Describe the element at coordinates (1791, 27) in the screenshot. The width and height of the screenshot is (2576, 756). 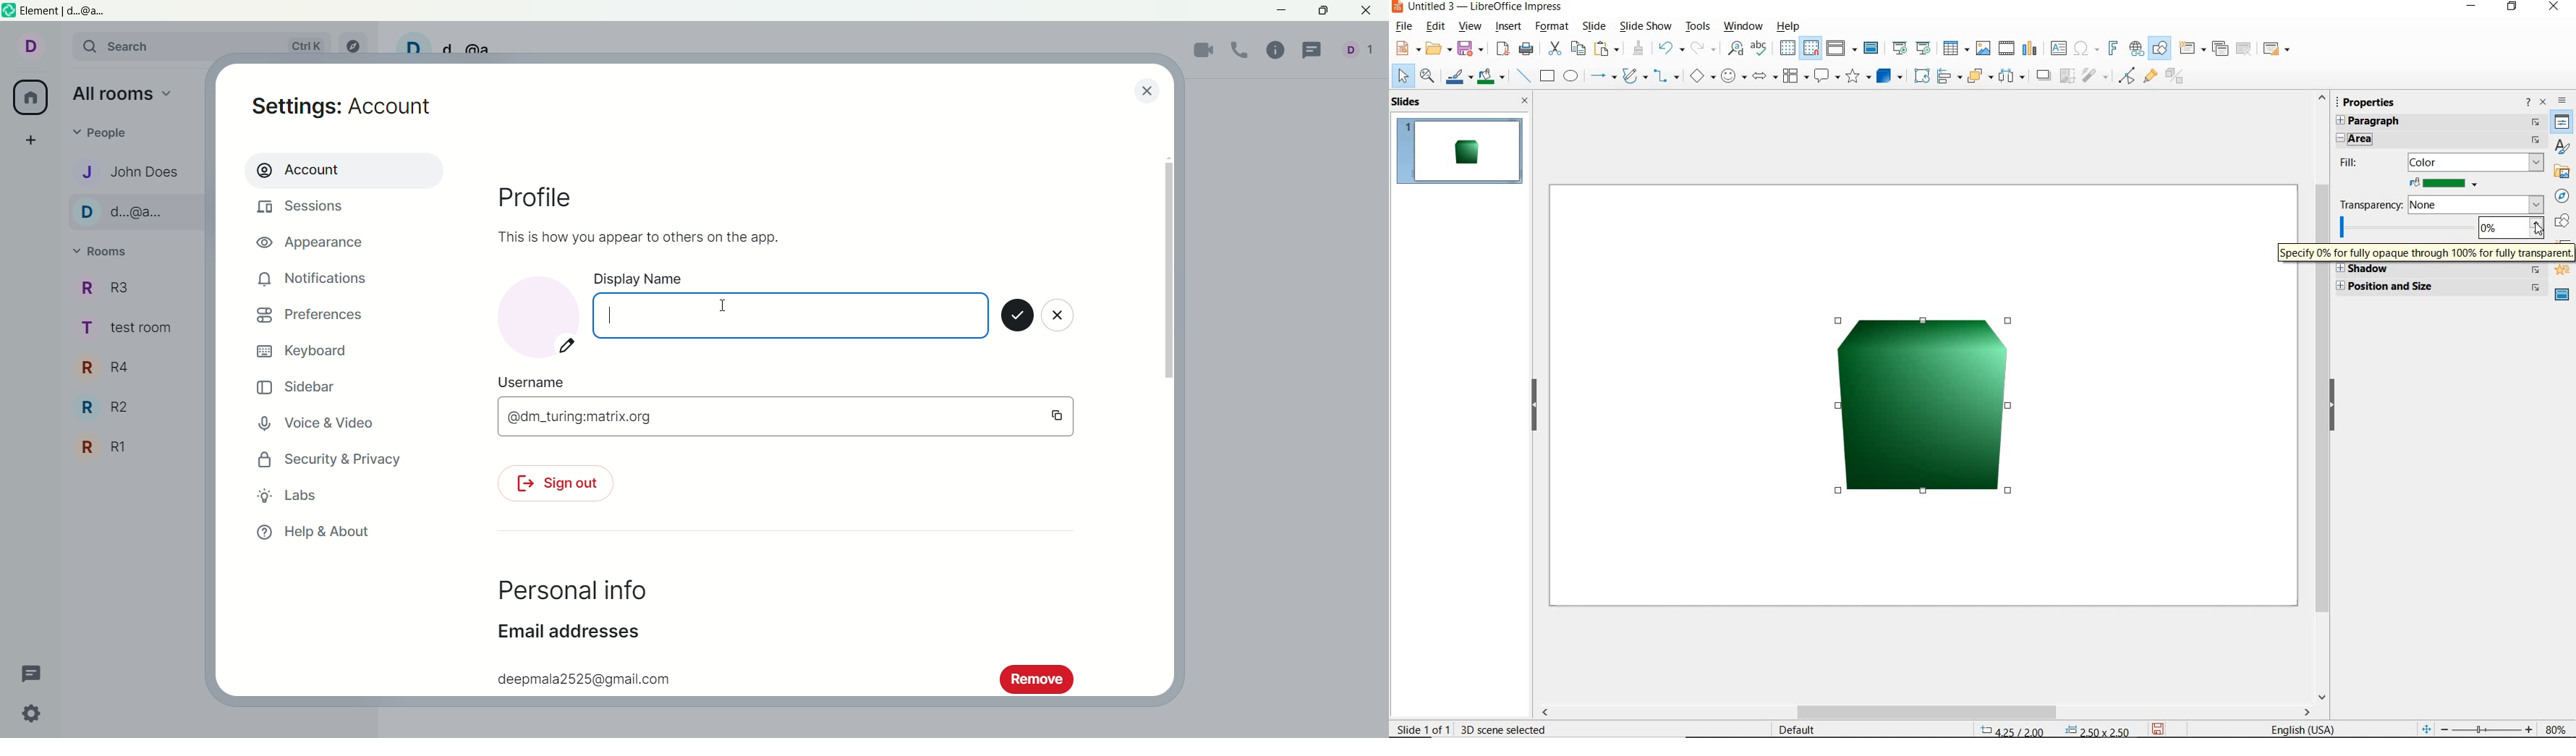
I see `help` at that location.